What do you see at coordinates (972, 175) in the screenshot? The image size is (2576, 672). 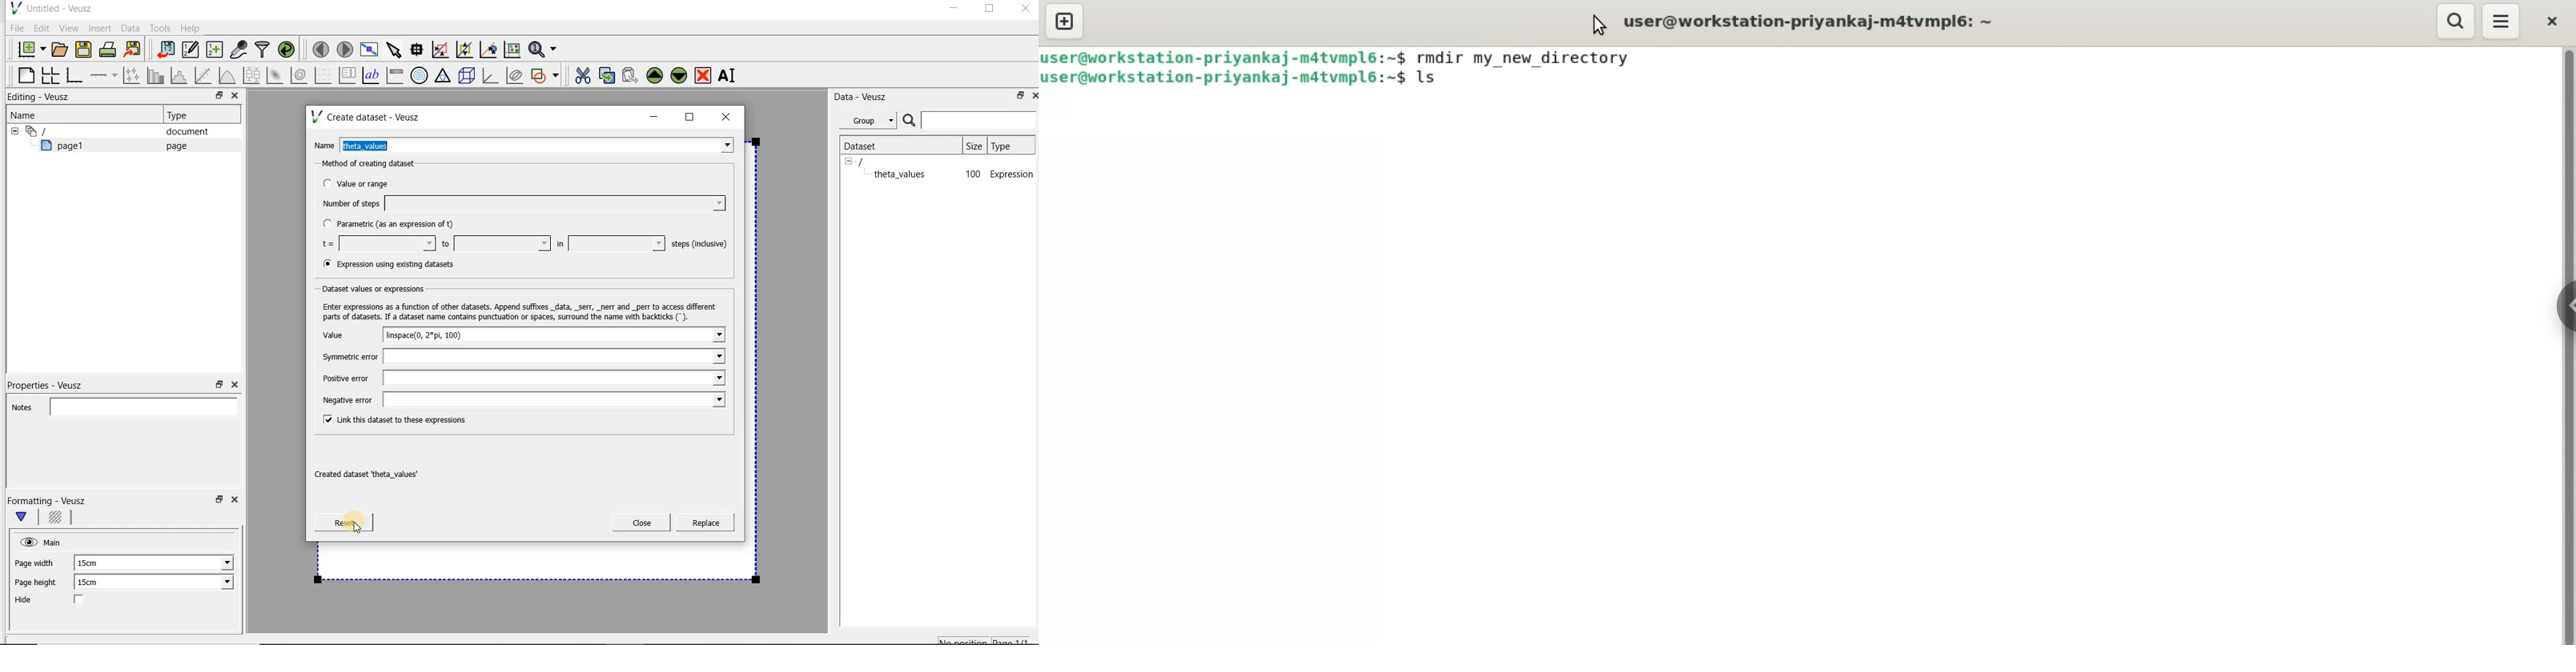 I see `100` at bounding box center [972, 175].